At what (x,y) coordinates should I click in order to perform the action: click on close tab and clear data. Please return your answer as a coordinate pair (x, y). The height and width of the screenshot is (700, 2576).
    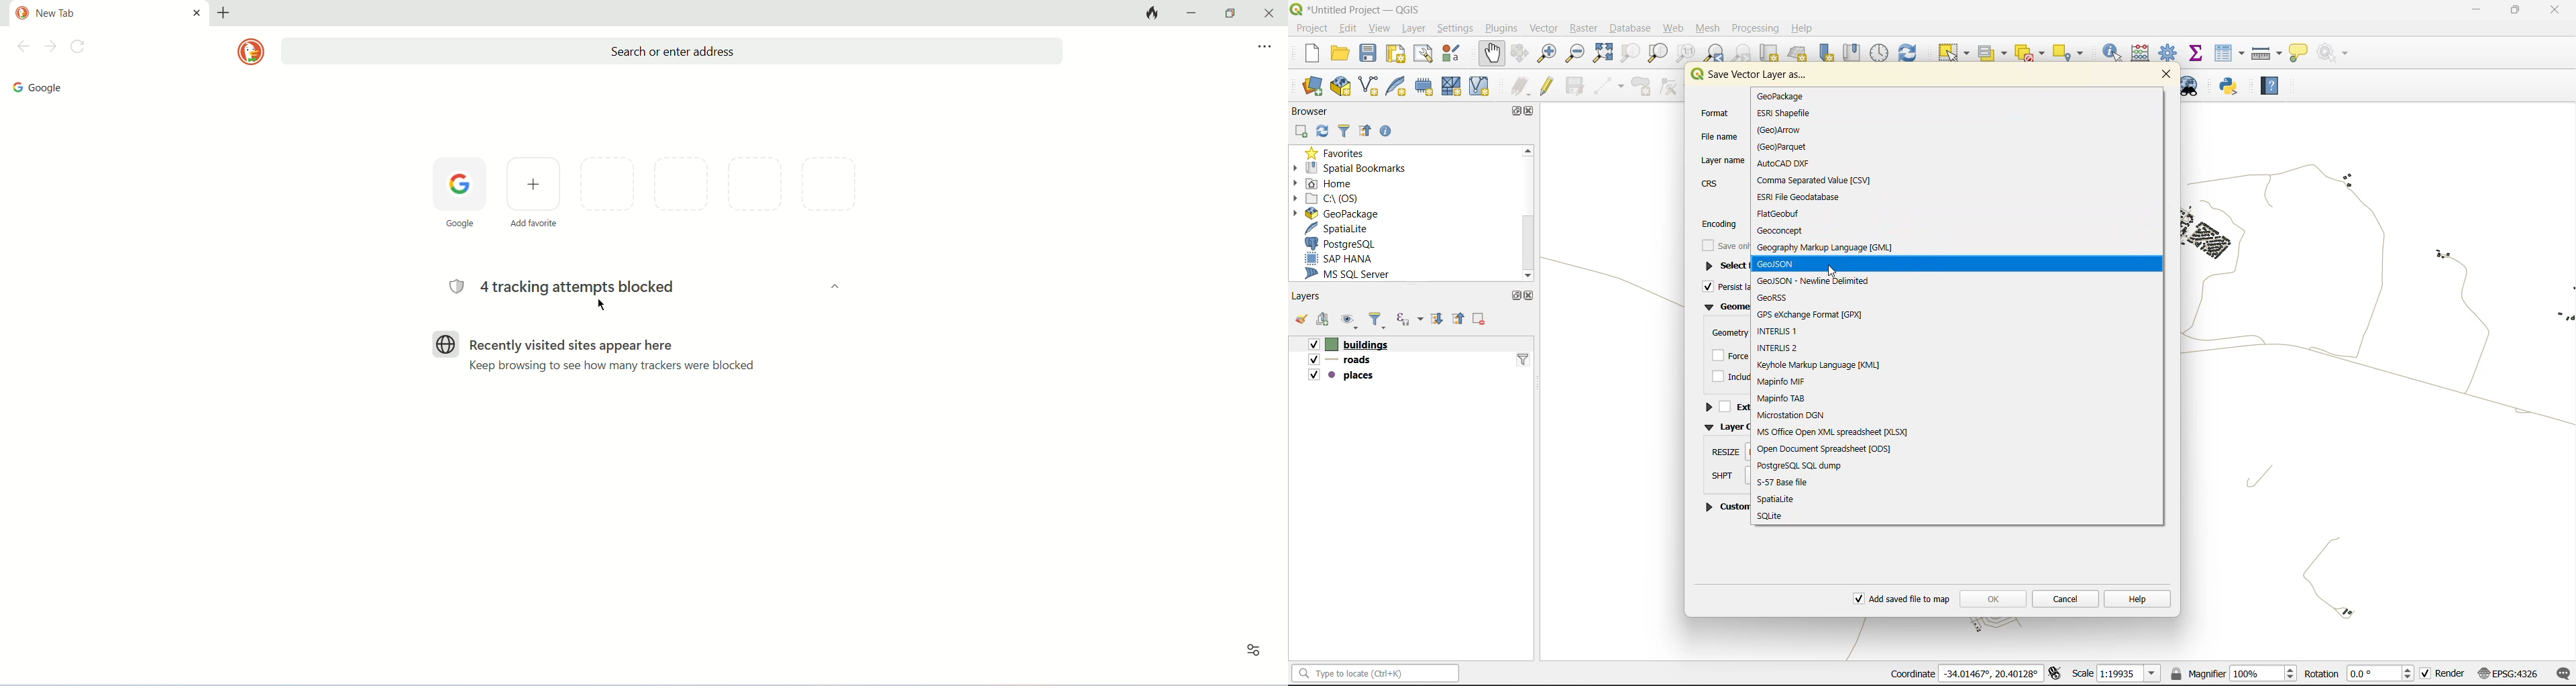
    Looking at the image, I should click on (1150, 13).